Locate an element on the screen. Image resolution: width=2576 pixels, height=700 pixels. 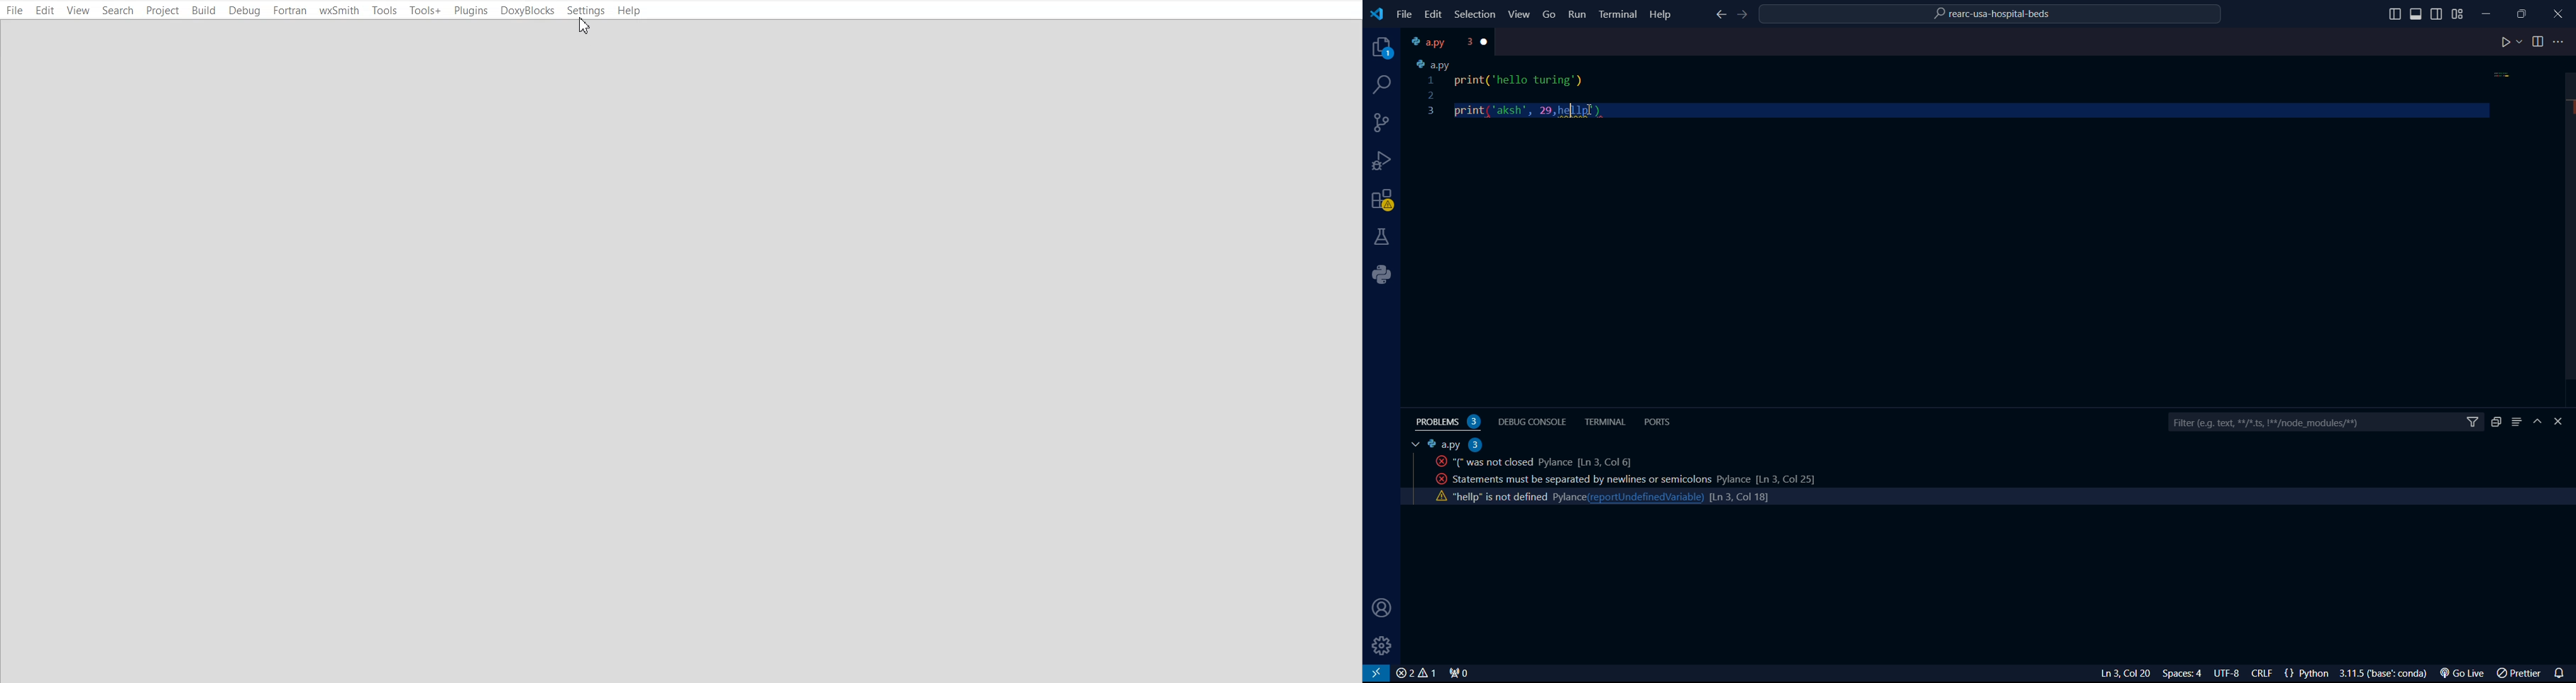
View is located at coordinates (79, 10).